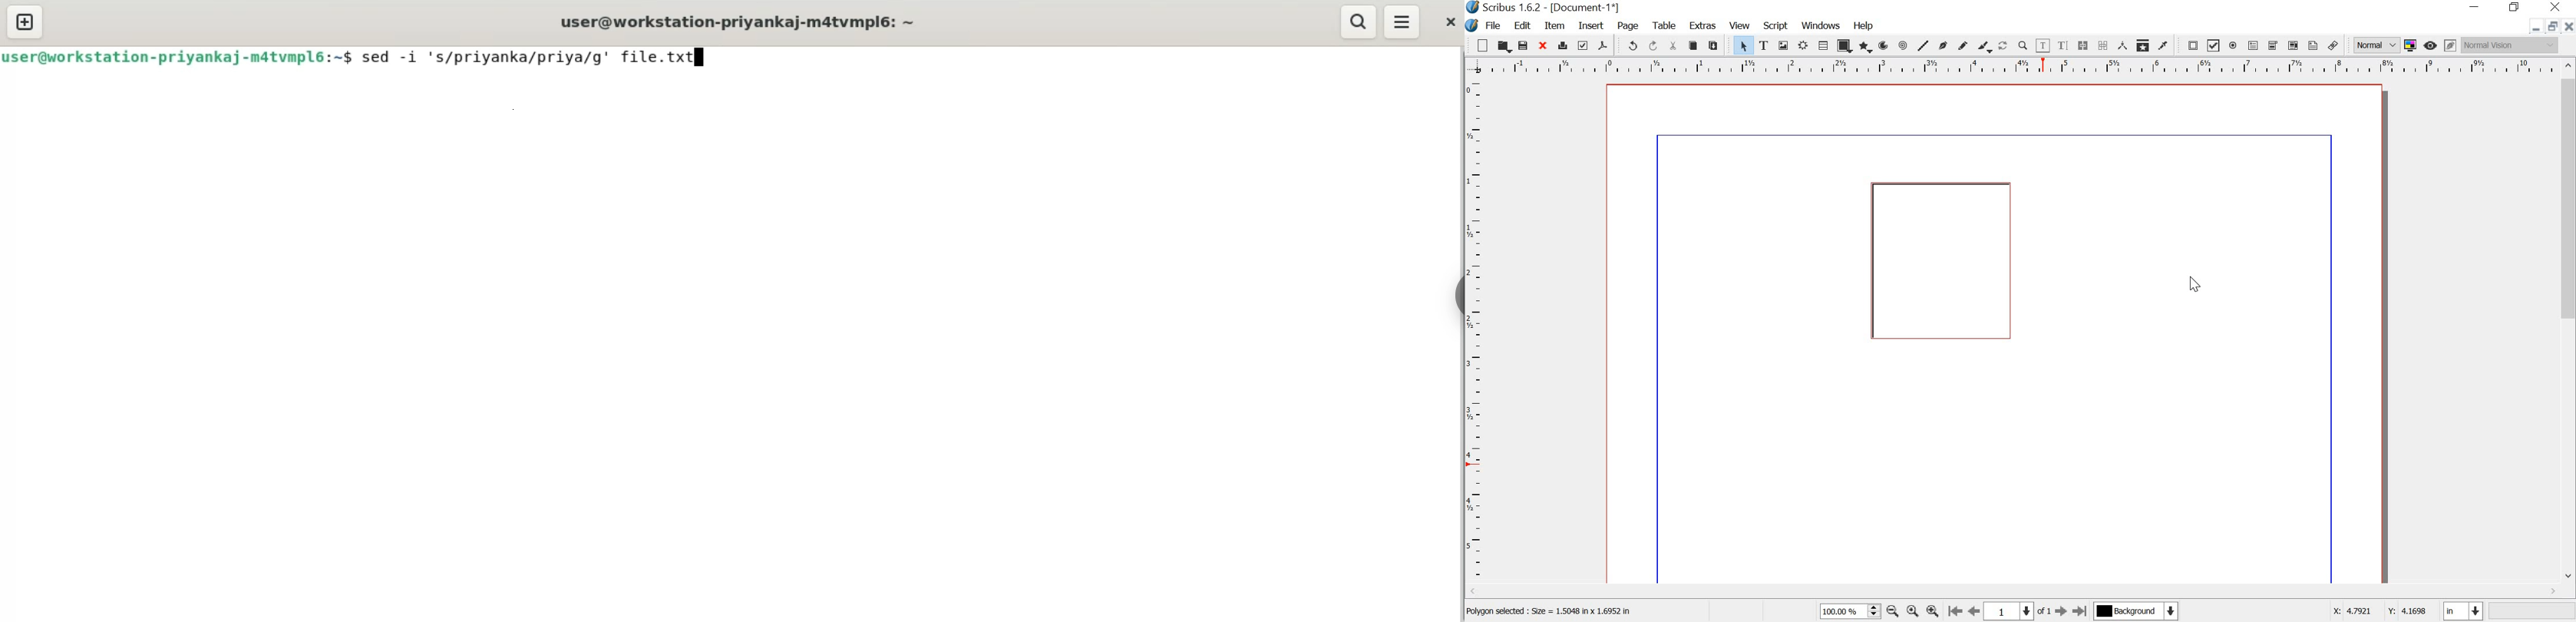 The image size is (2576, 644). What do you see at coordinates (1652, 46) in the screenshot?
I see `redo` at bounding box center [1652, 46].